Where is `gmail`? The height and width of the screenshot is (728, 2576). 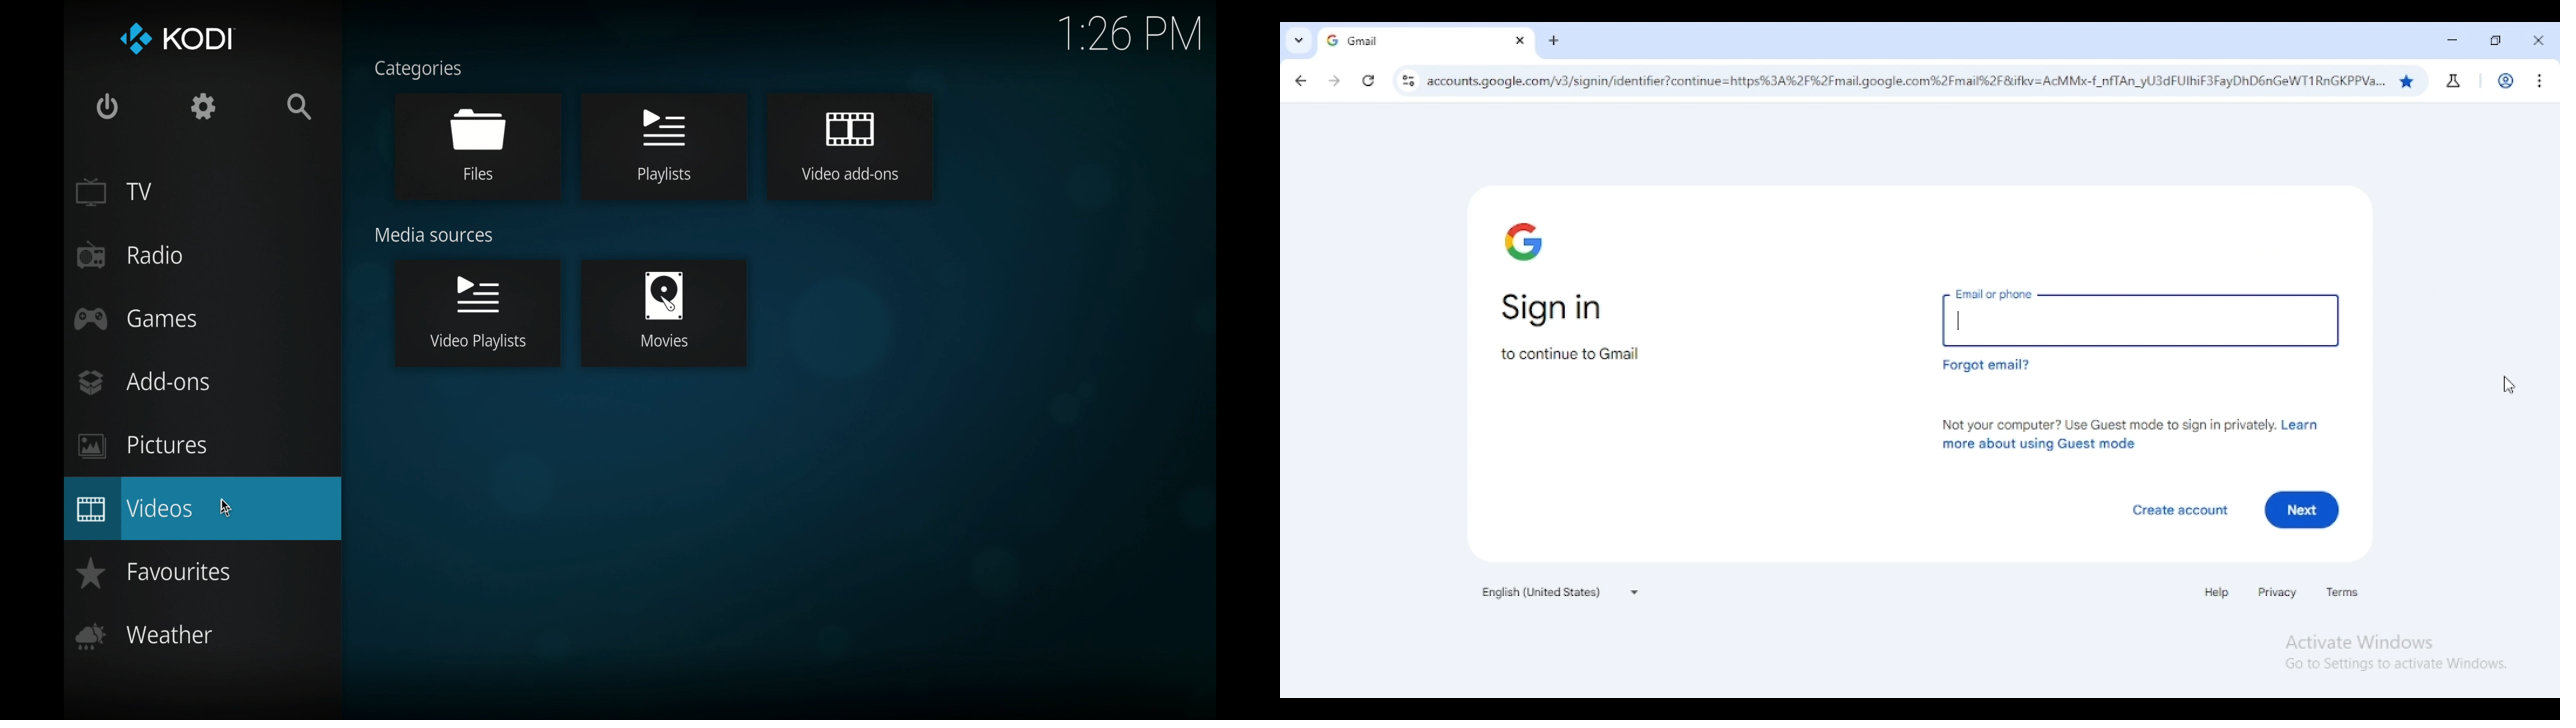 gmail is located at coordinates (1406, 41).